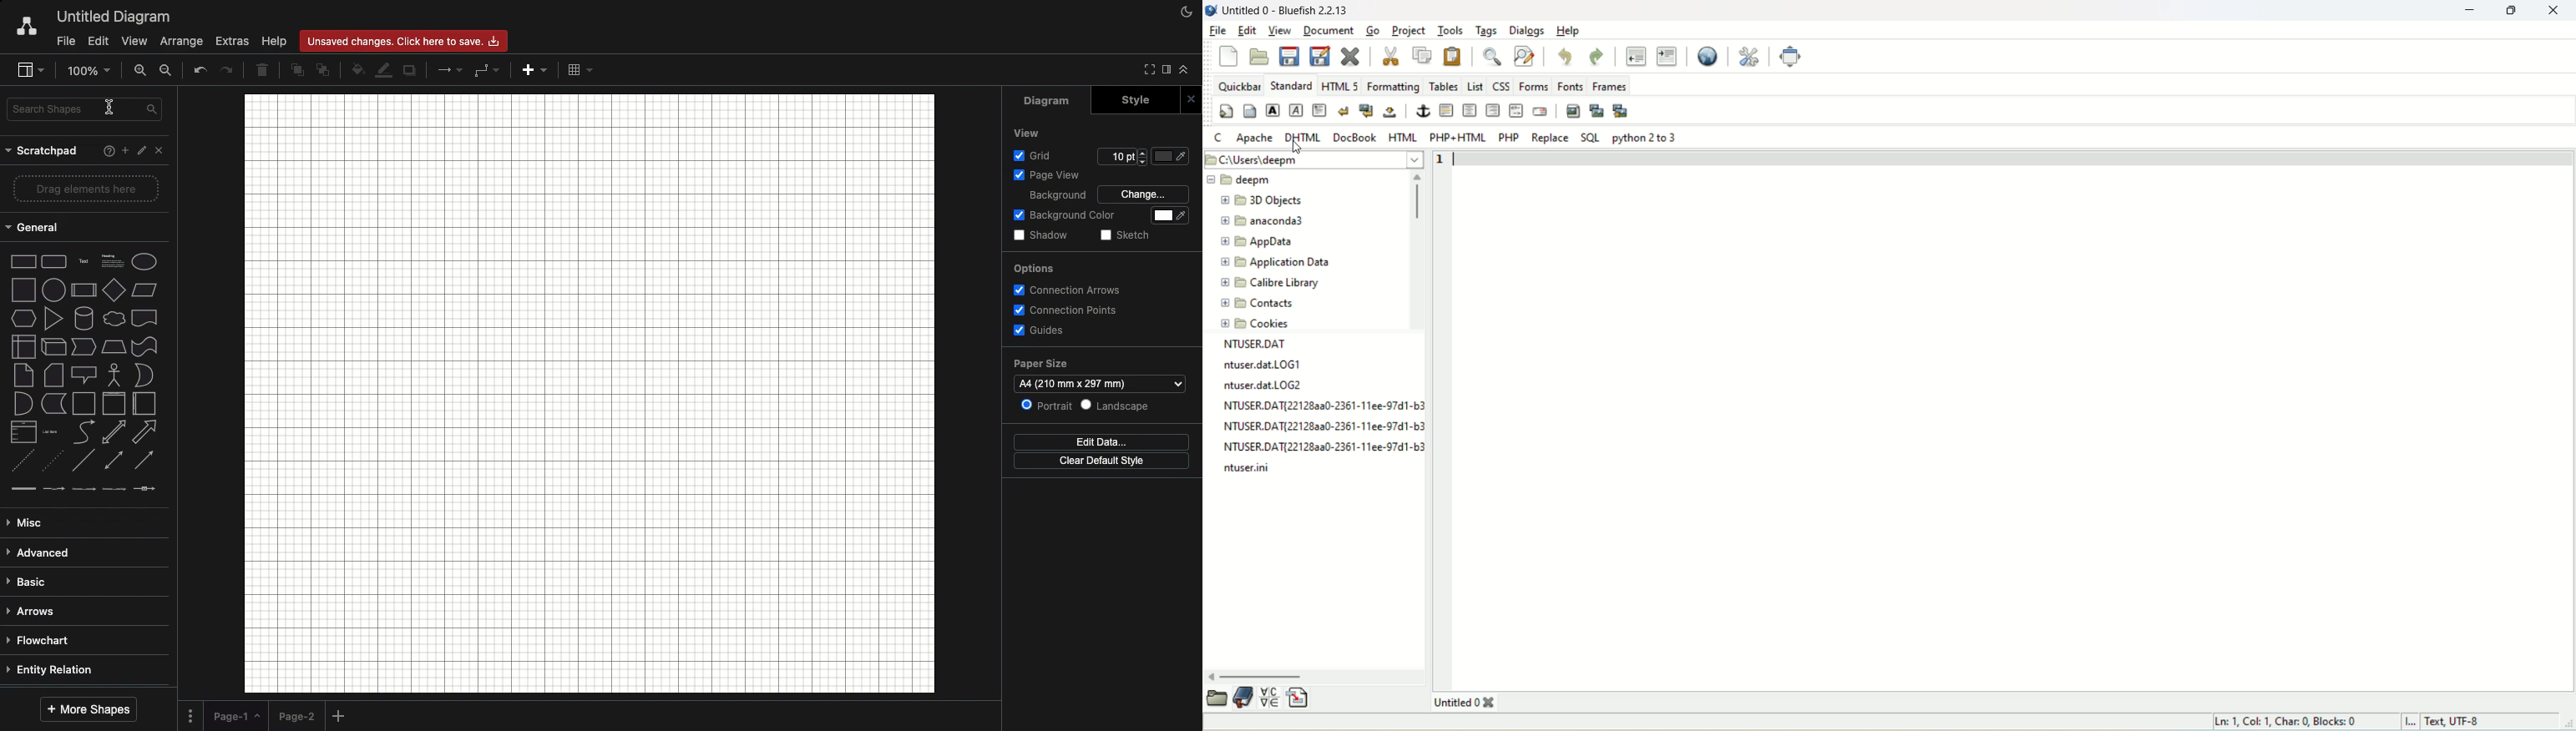  Describe the element at coordinates (1099, 372) in the screenshot. I see `Paper size` at that location.